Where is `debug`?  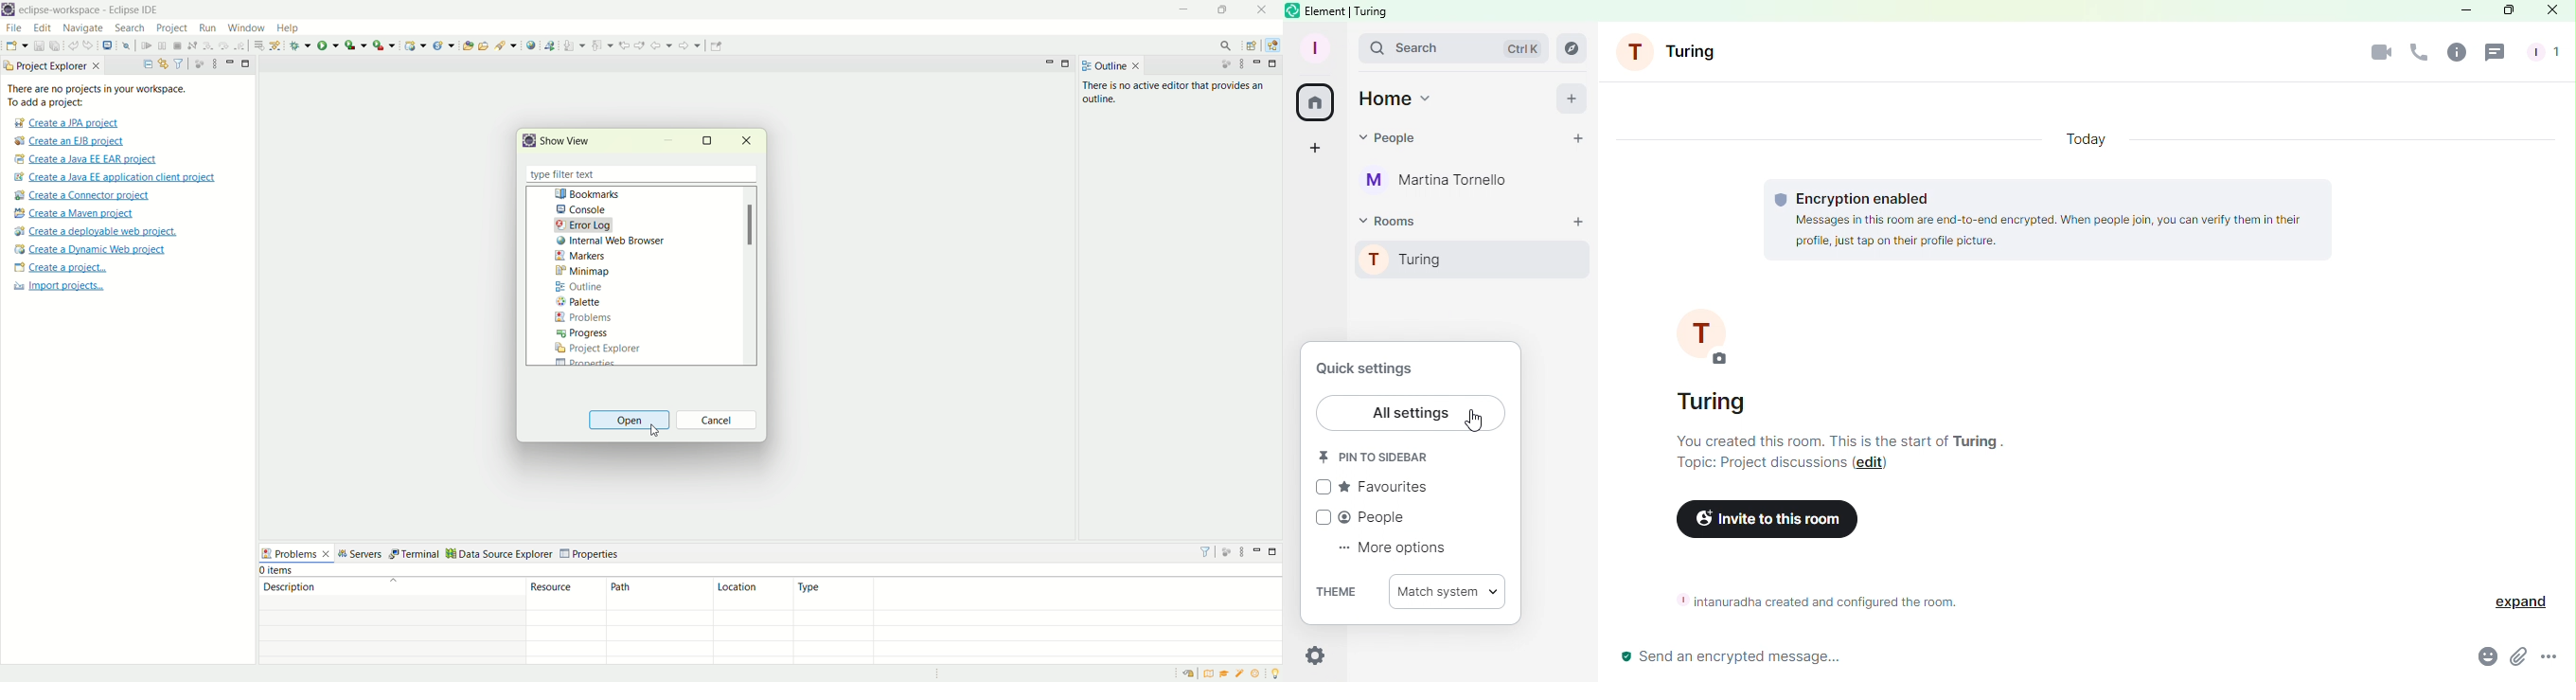
debug is located at coordinates (299, 45).